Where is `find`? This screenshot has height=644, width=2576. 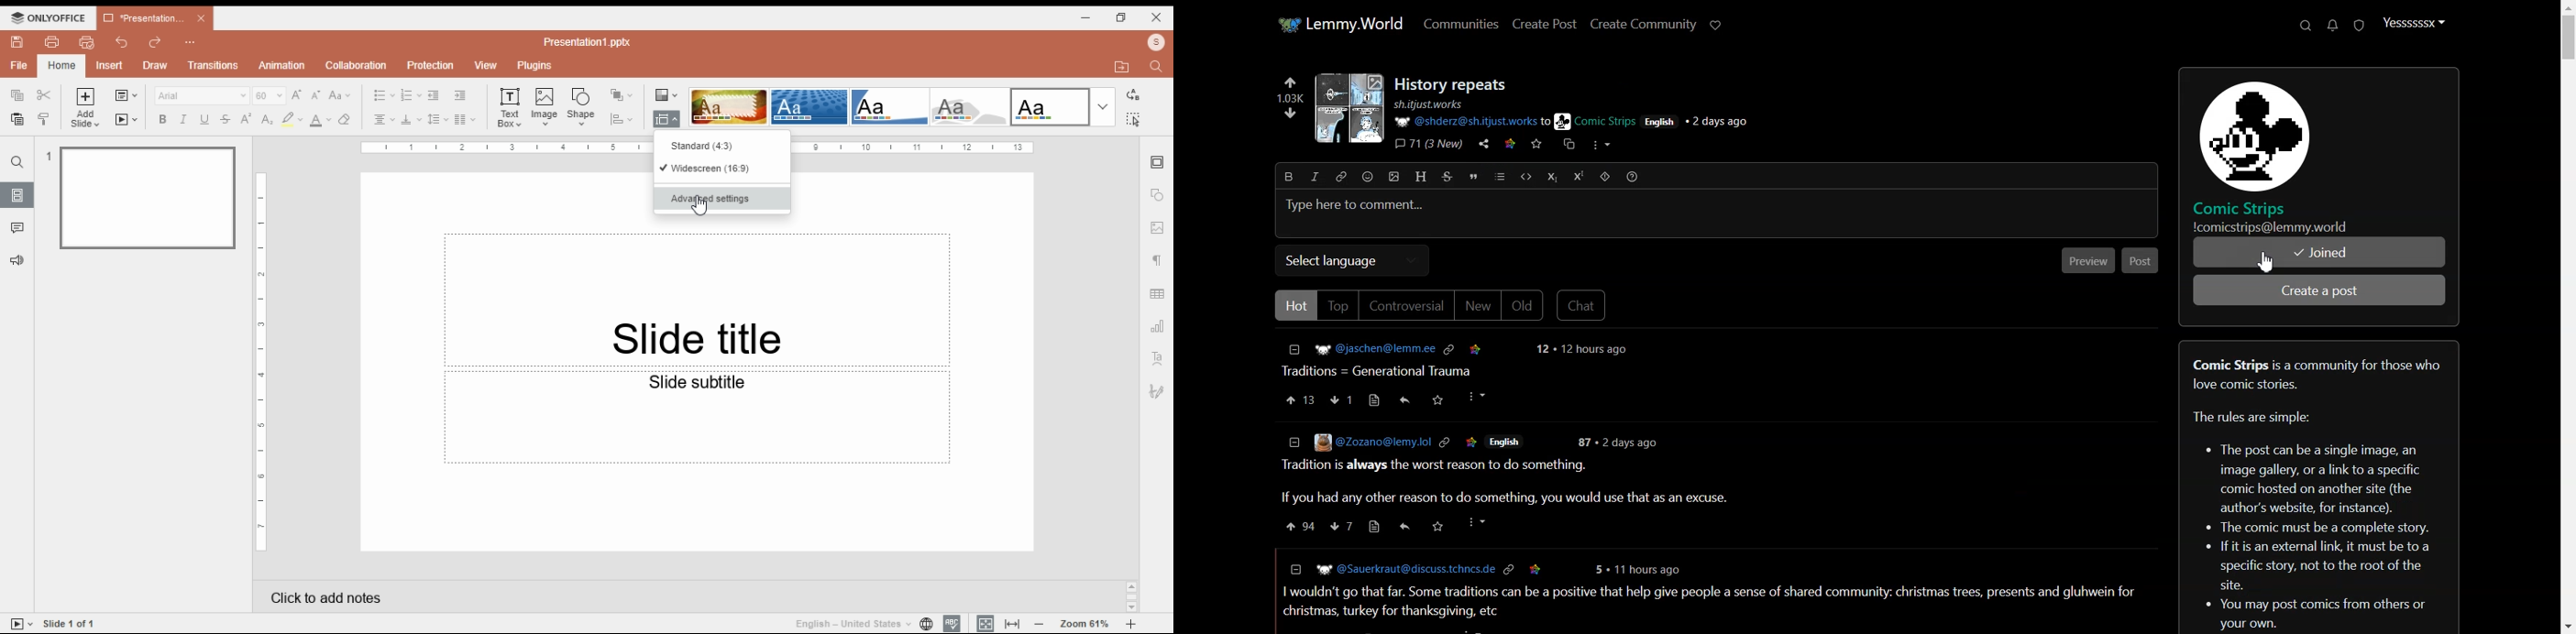 find is located at coordinates (1159, 65).